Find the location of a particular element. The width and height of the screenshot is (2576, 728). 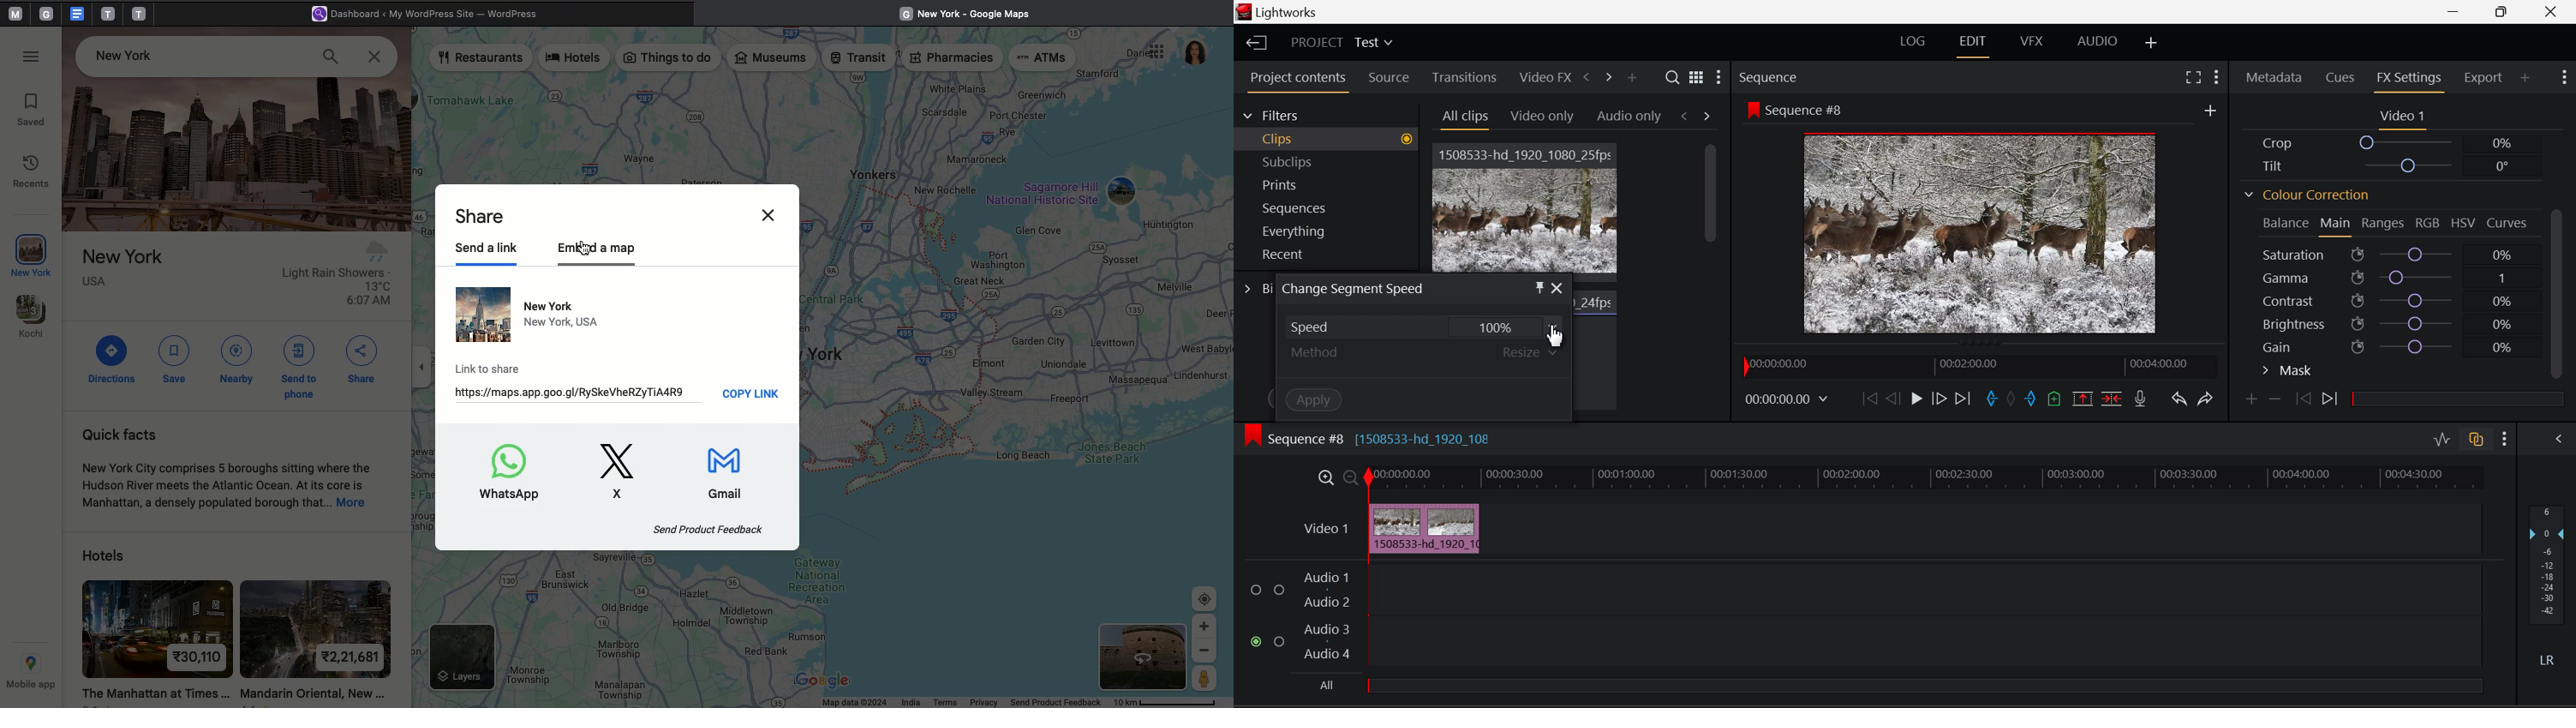

Audio only is located at coordinates (1629, 117).